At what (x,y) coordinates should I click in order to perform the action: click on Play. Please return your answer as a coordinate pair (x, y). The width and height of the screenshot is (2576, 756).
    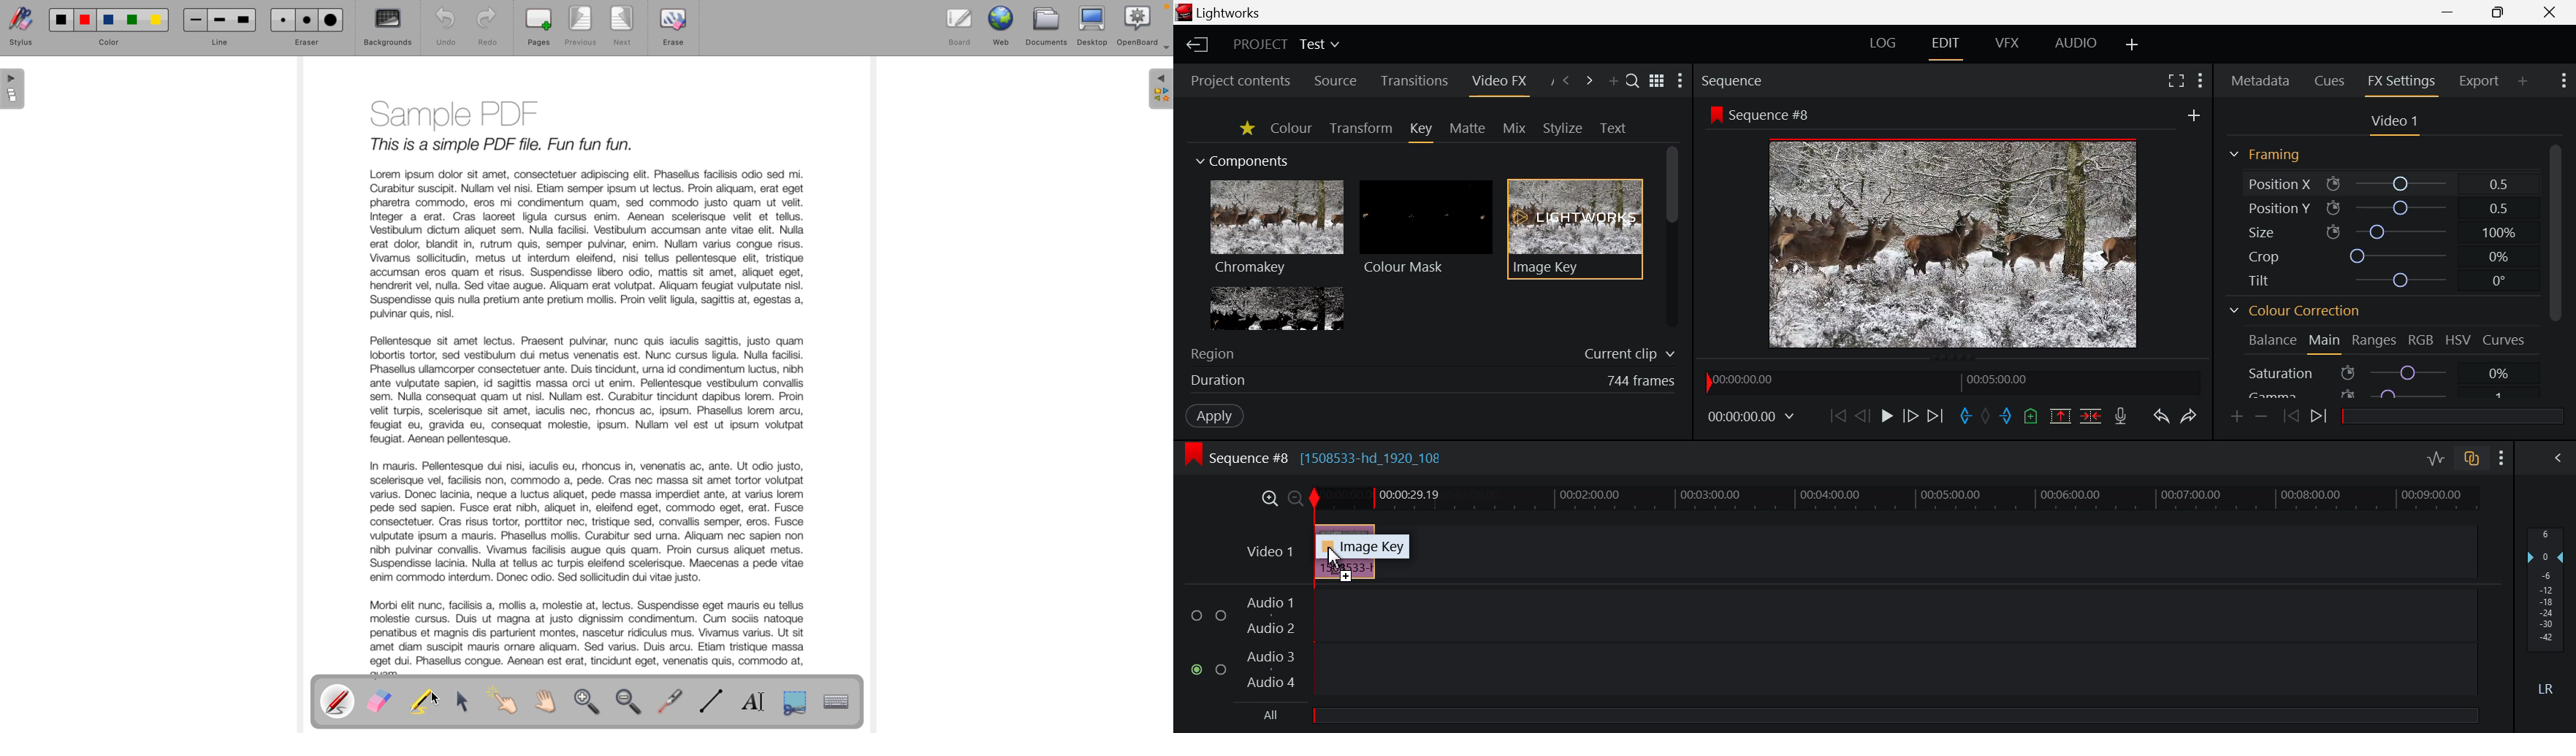
    Looking at the image, I should click on (1889, 417).